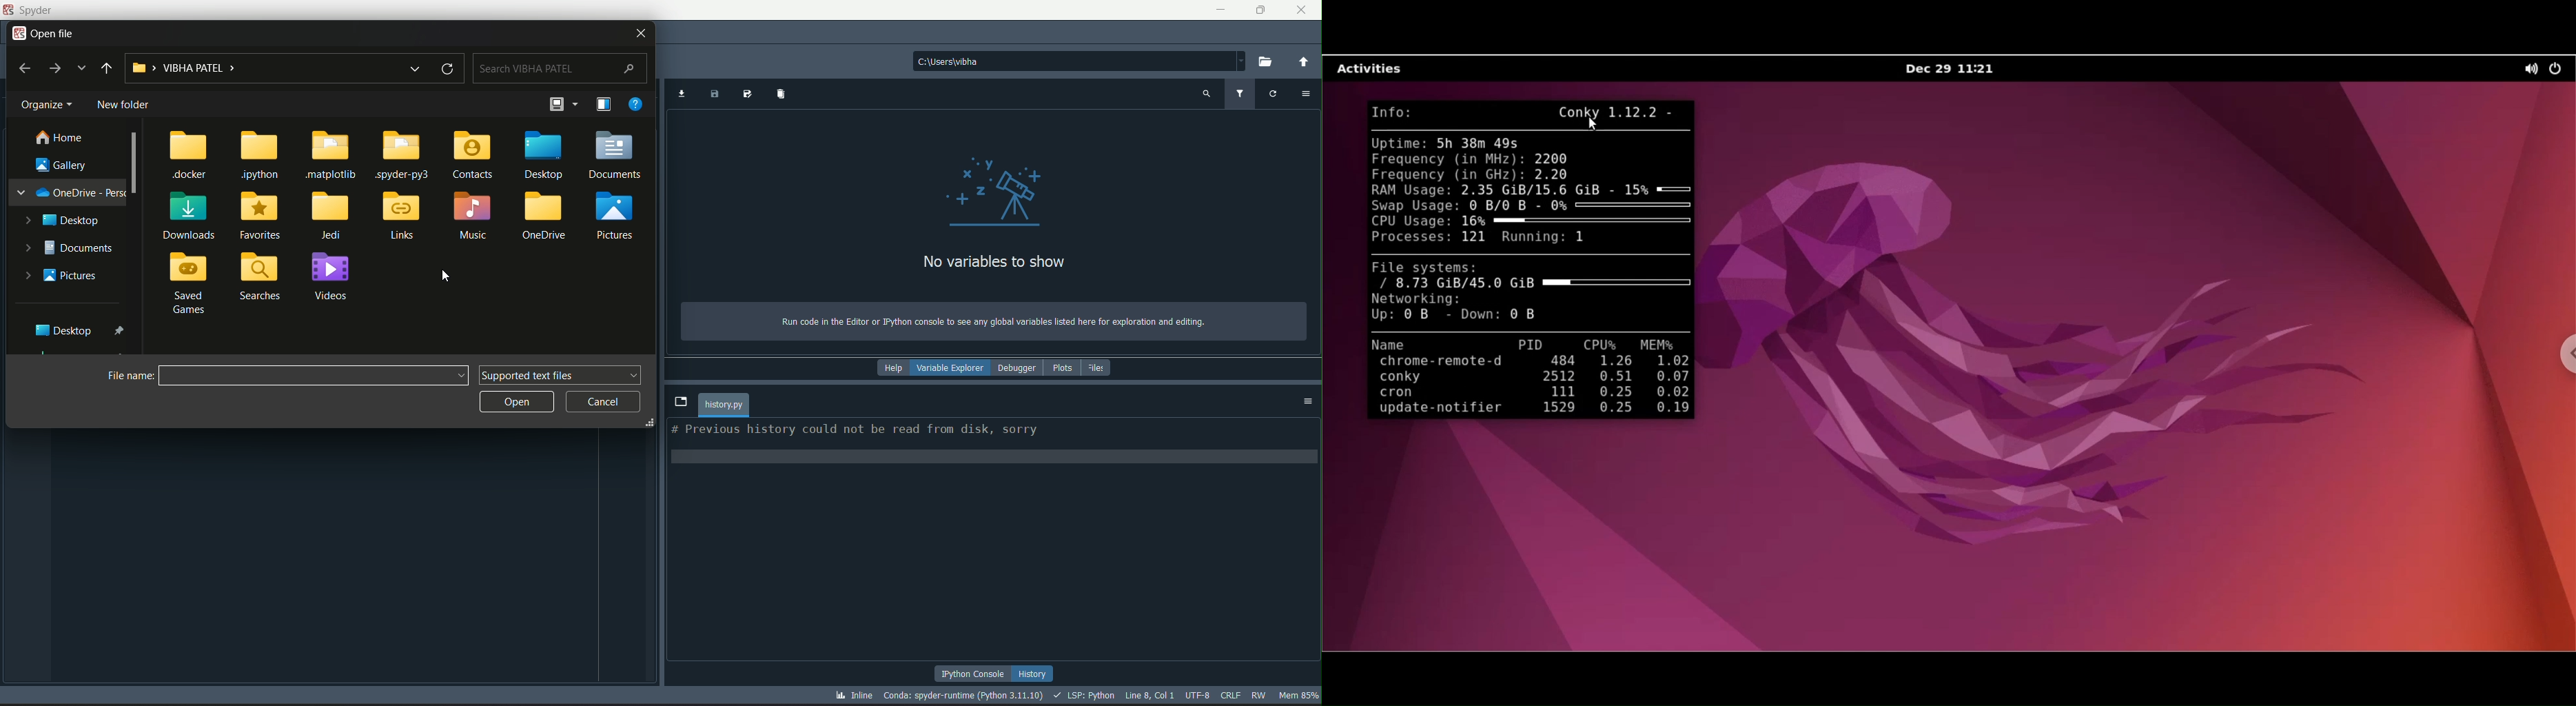 Image resolution: width=2576 pixels, height=728 pixels. Describe the element at coordinates (547, 217) in the screenshot. I see `oneDrive` at that location.